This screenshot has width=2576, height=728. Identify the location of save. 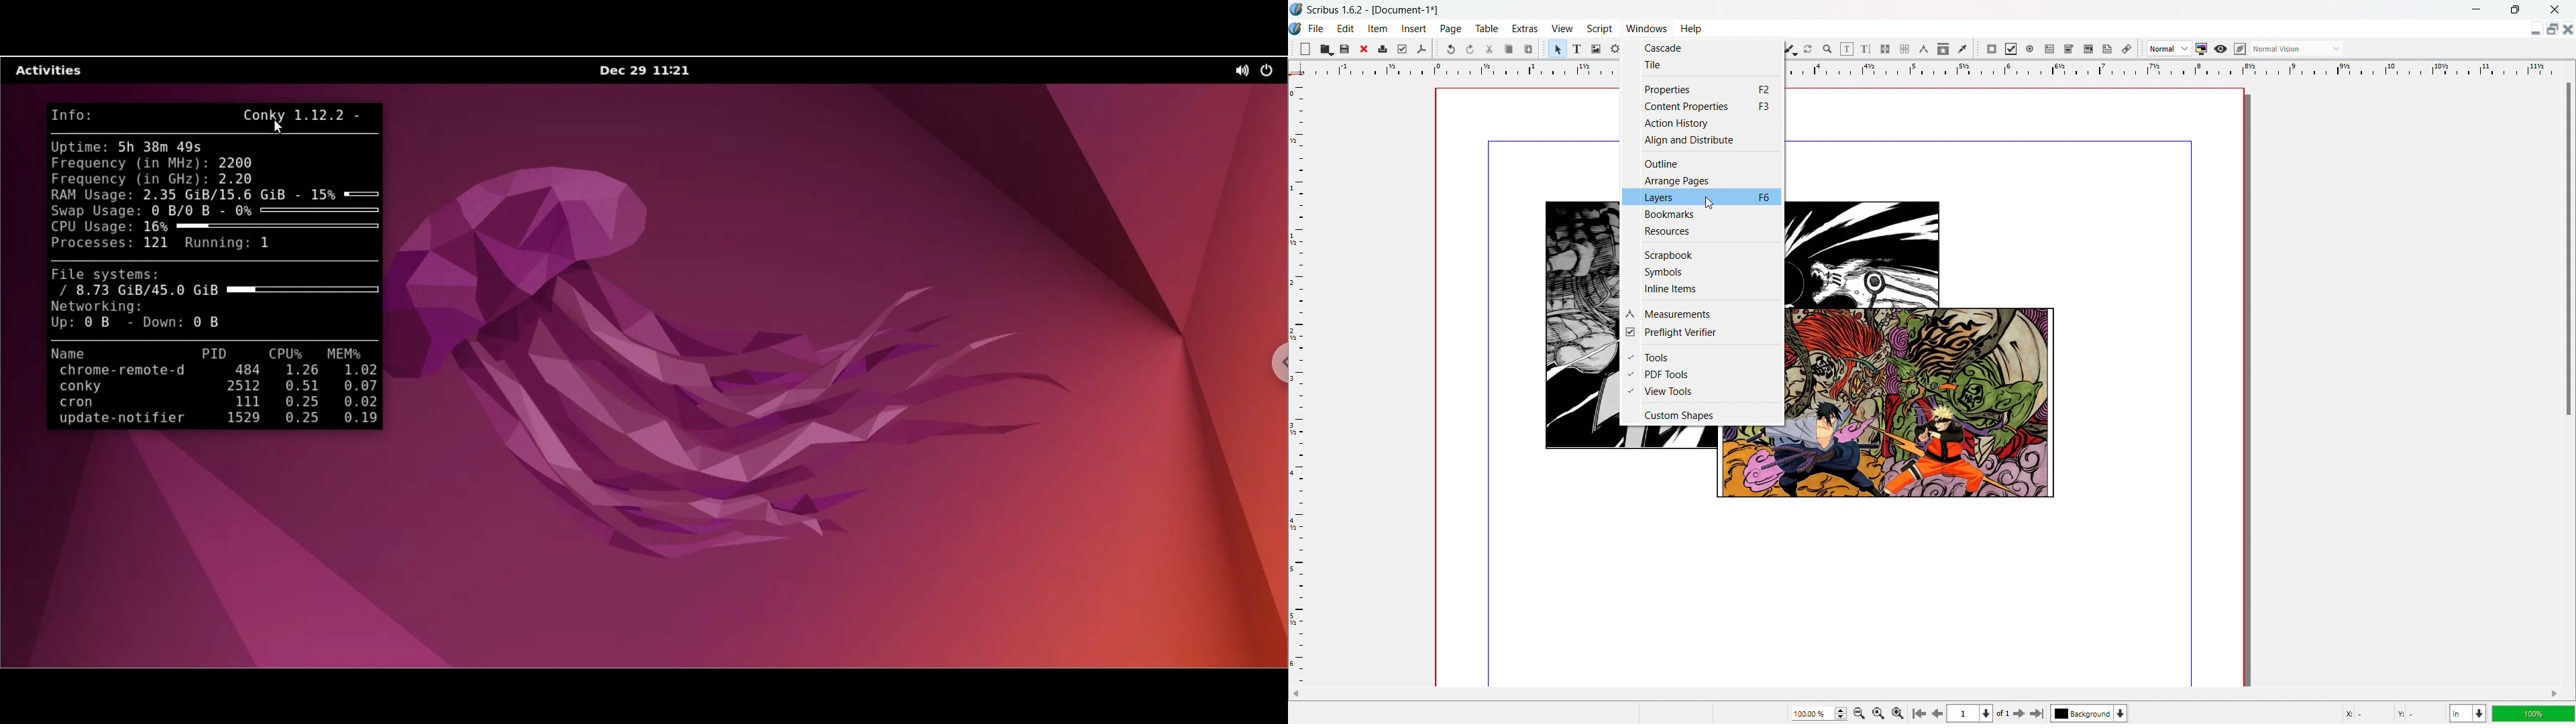
(1345, 50).